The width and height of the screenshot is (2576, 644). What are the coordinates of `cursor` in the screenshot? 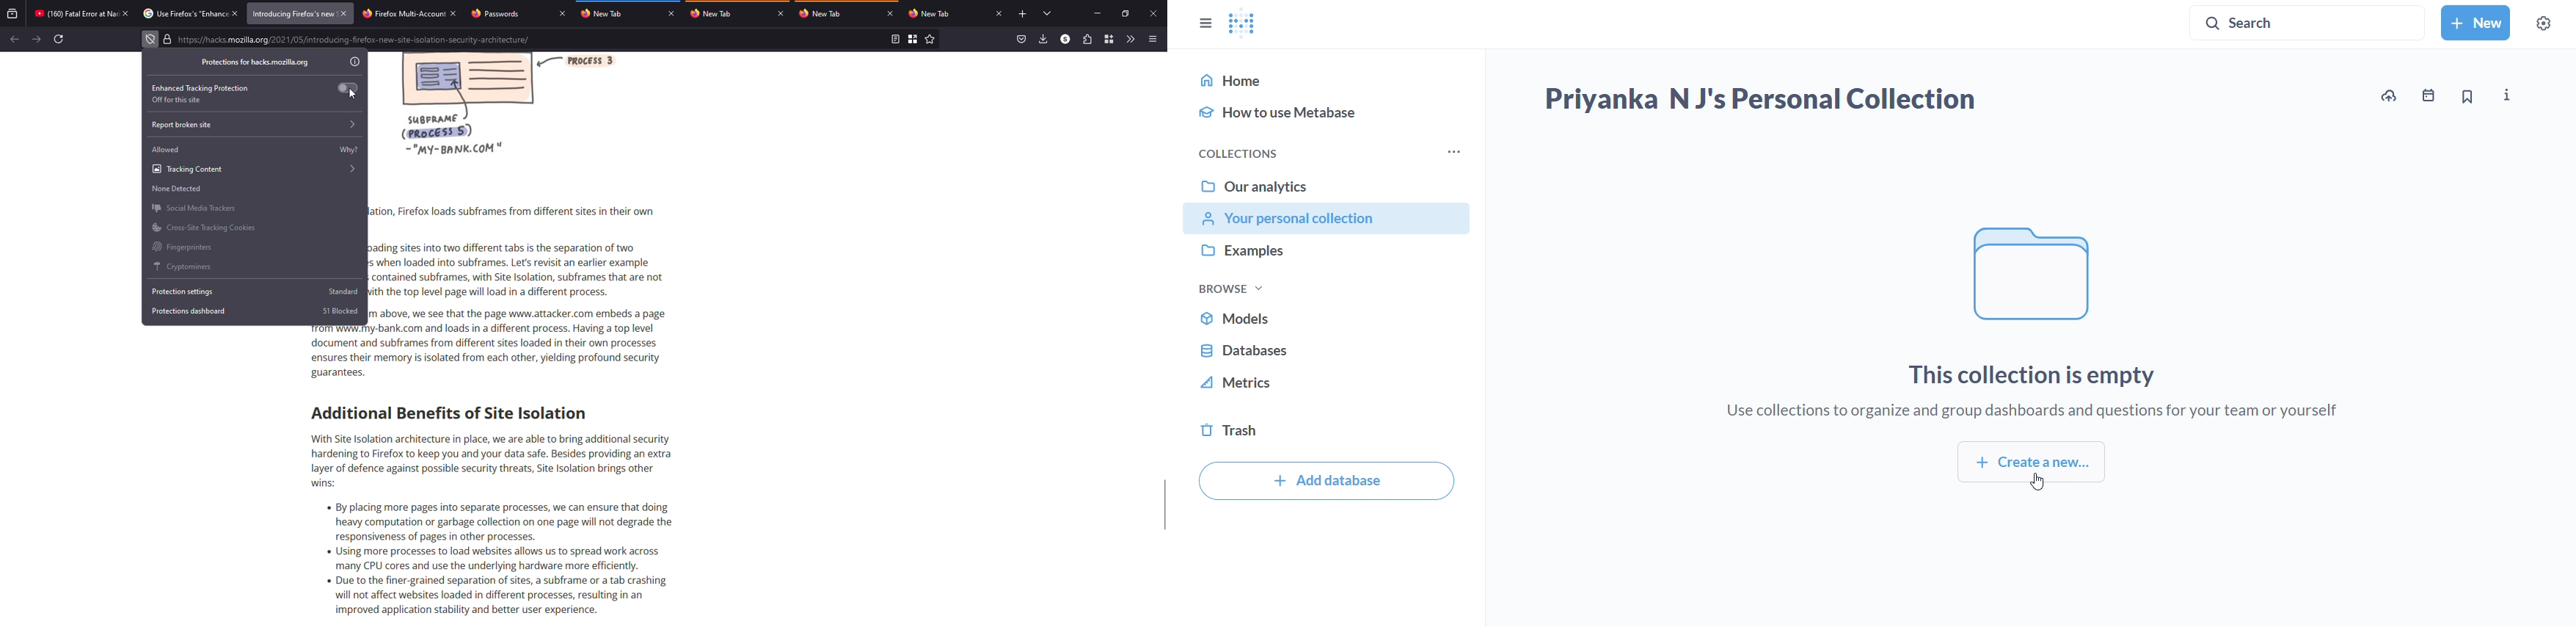 It's located at (2032, 486).